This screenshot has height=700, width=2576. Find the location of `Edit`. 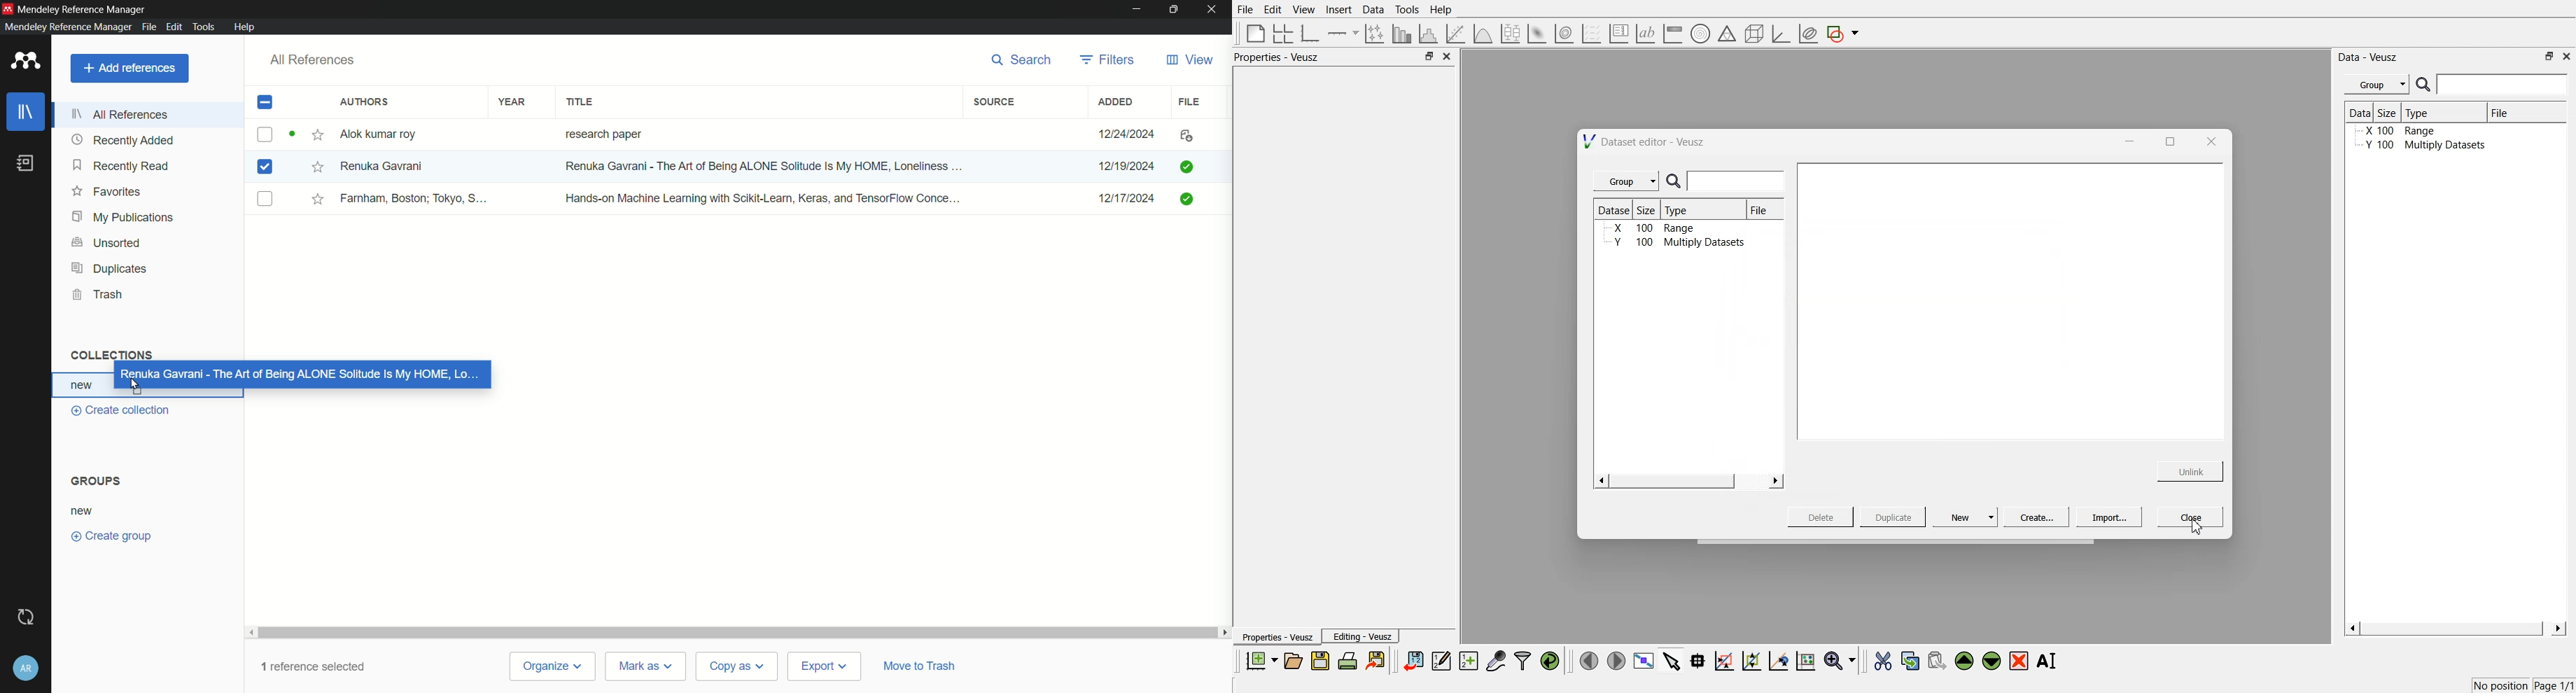

Edit is located at coordinates (1273, 9).